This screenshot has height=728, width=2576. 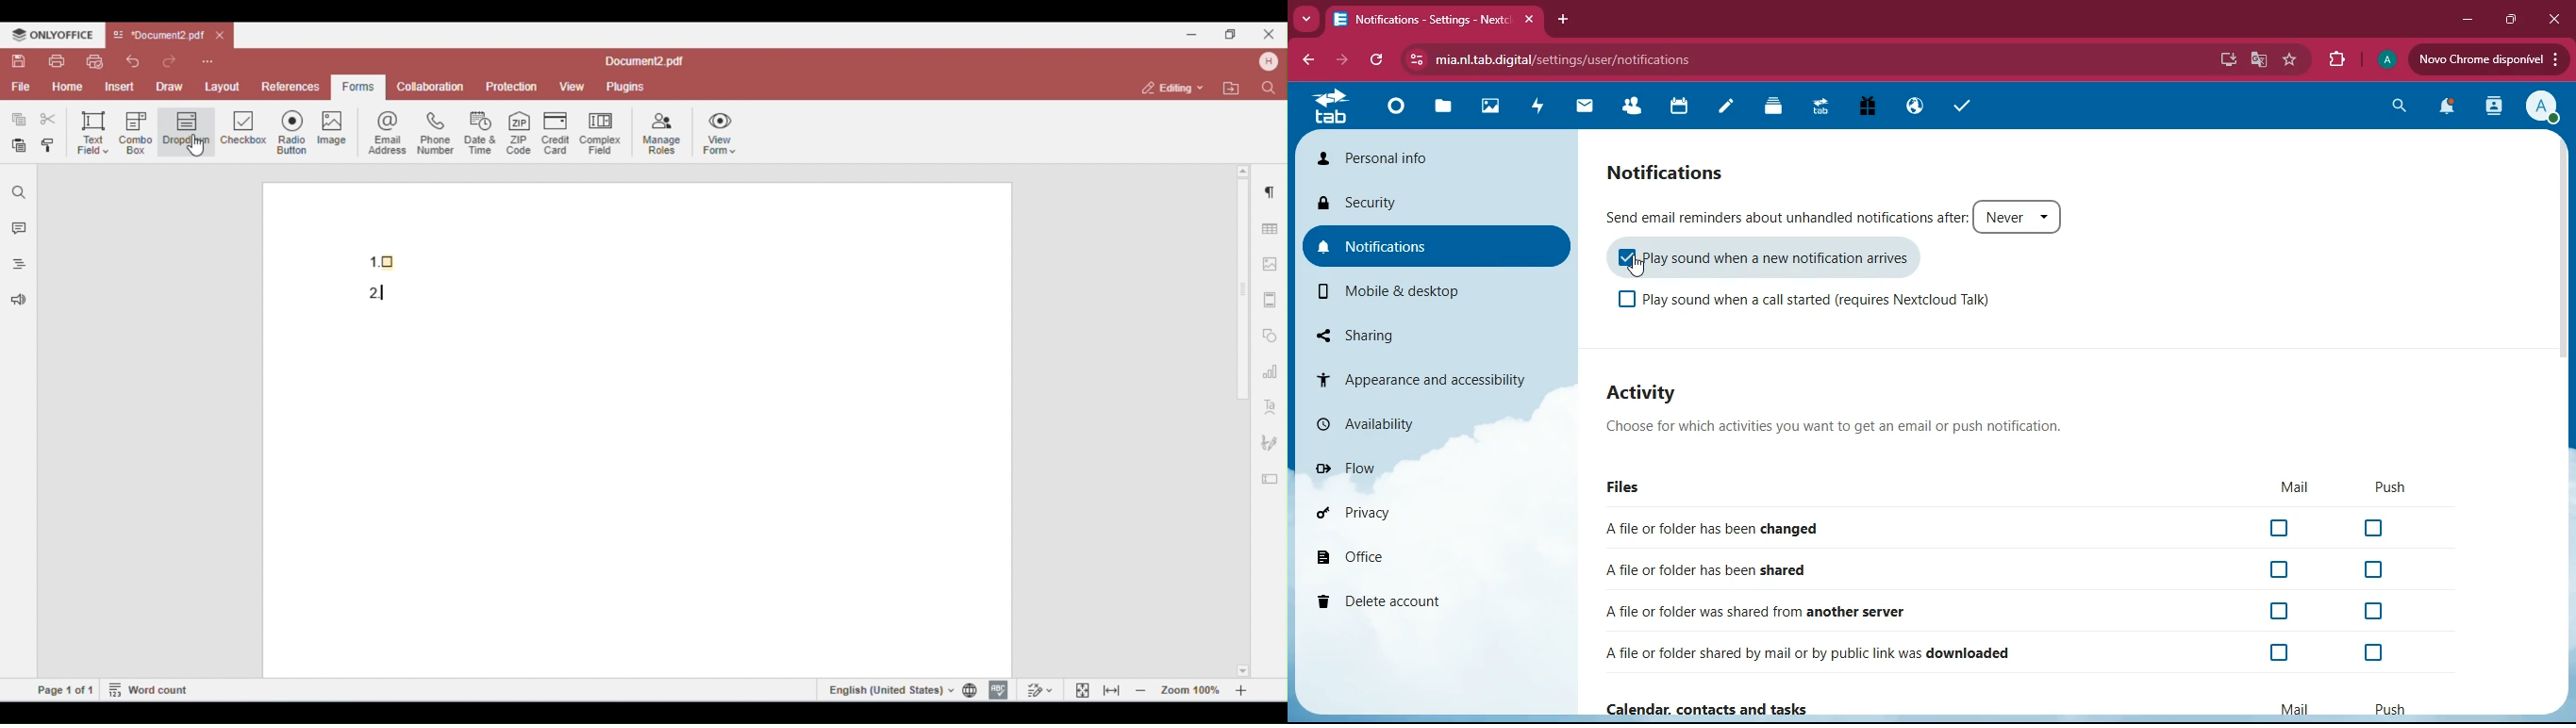 I want to click on activity, so click(x=1542, y=107).